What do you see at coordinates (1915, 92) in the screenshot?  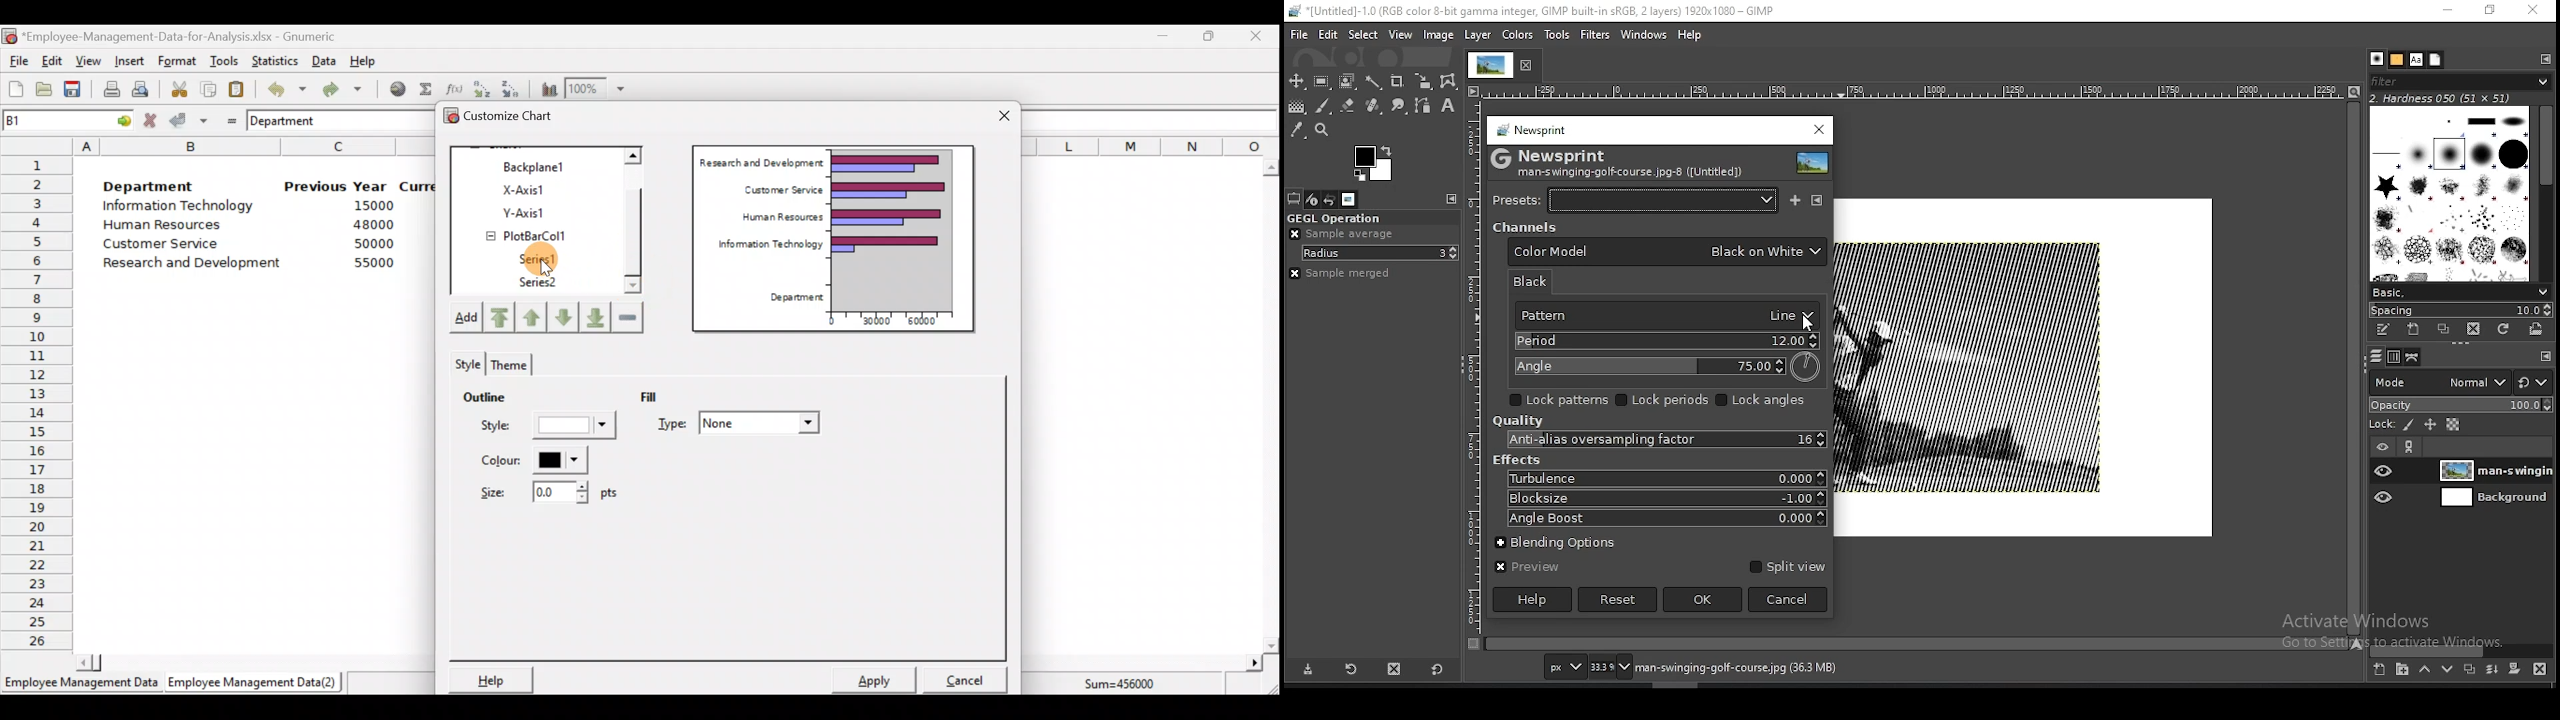 I see `scale (horizontal)` at bounding box center [1915, 92].